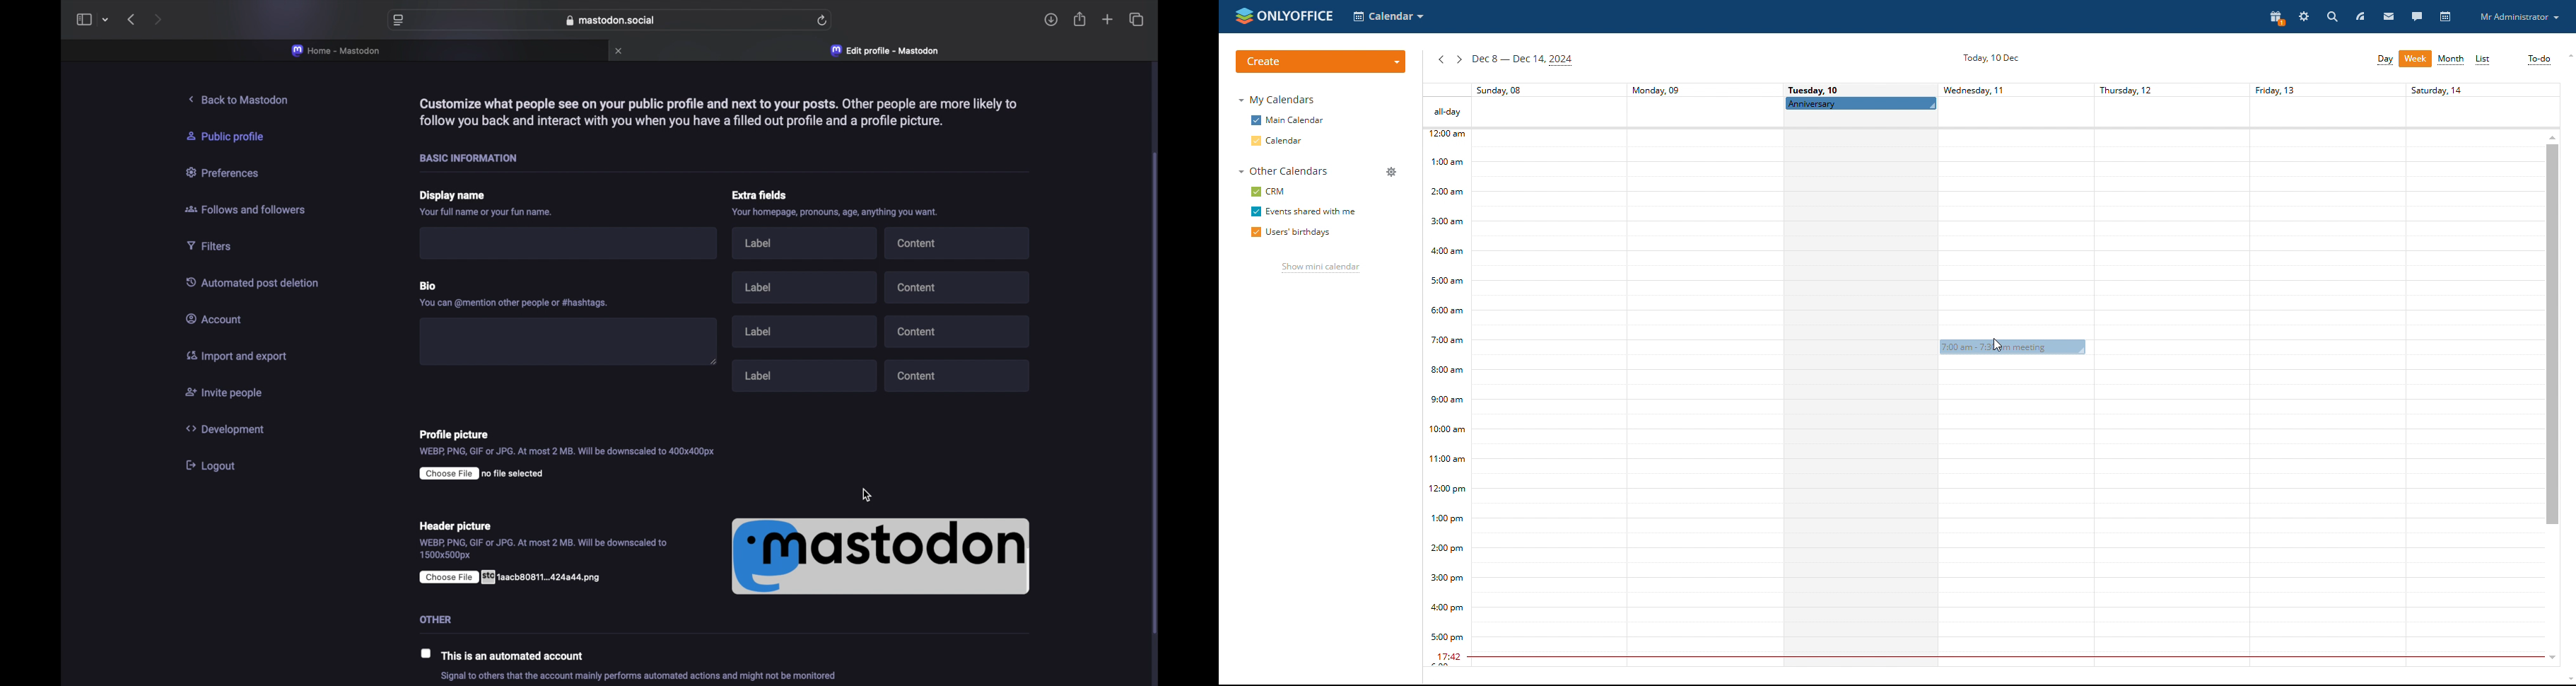 This screenshot has width=2576, height=700. What do you see at coordinates (808, 246) in the screenshot?
I see `label` at bounding box center [808, 246].